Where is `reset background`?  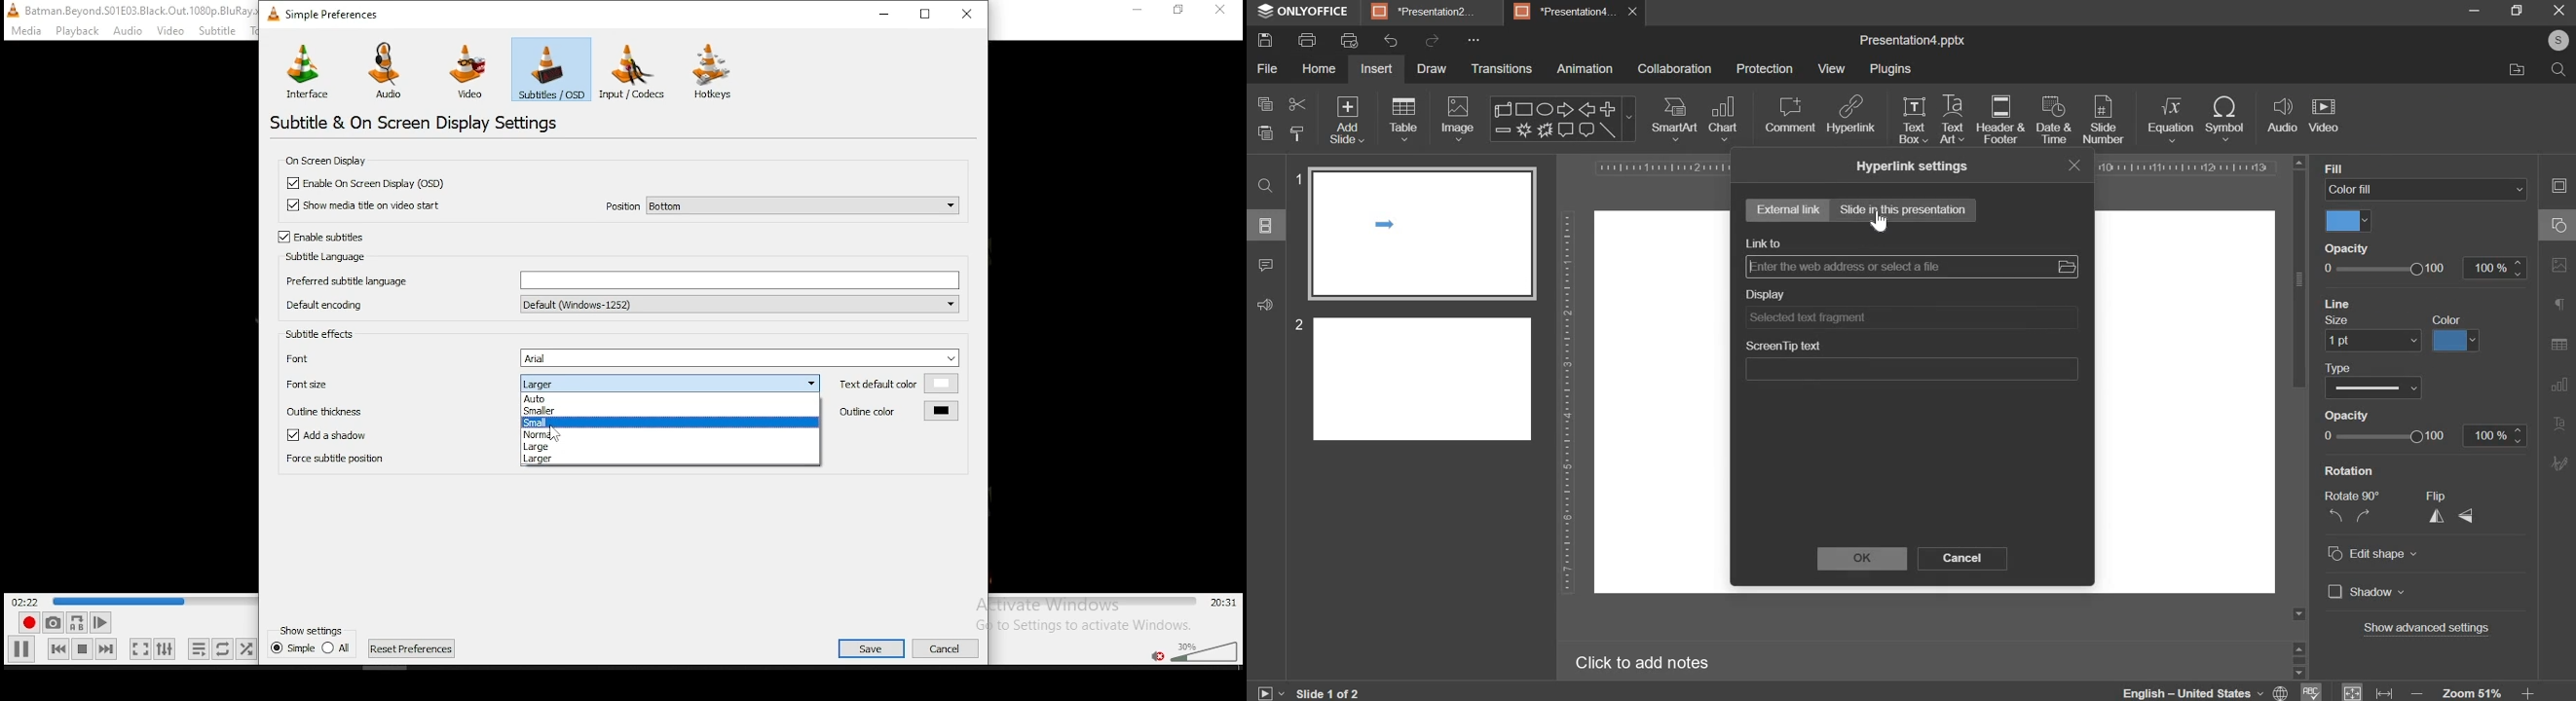 reset background is located at coordinates (2354, 321).